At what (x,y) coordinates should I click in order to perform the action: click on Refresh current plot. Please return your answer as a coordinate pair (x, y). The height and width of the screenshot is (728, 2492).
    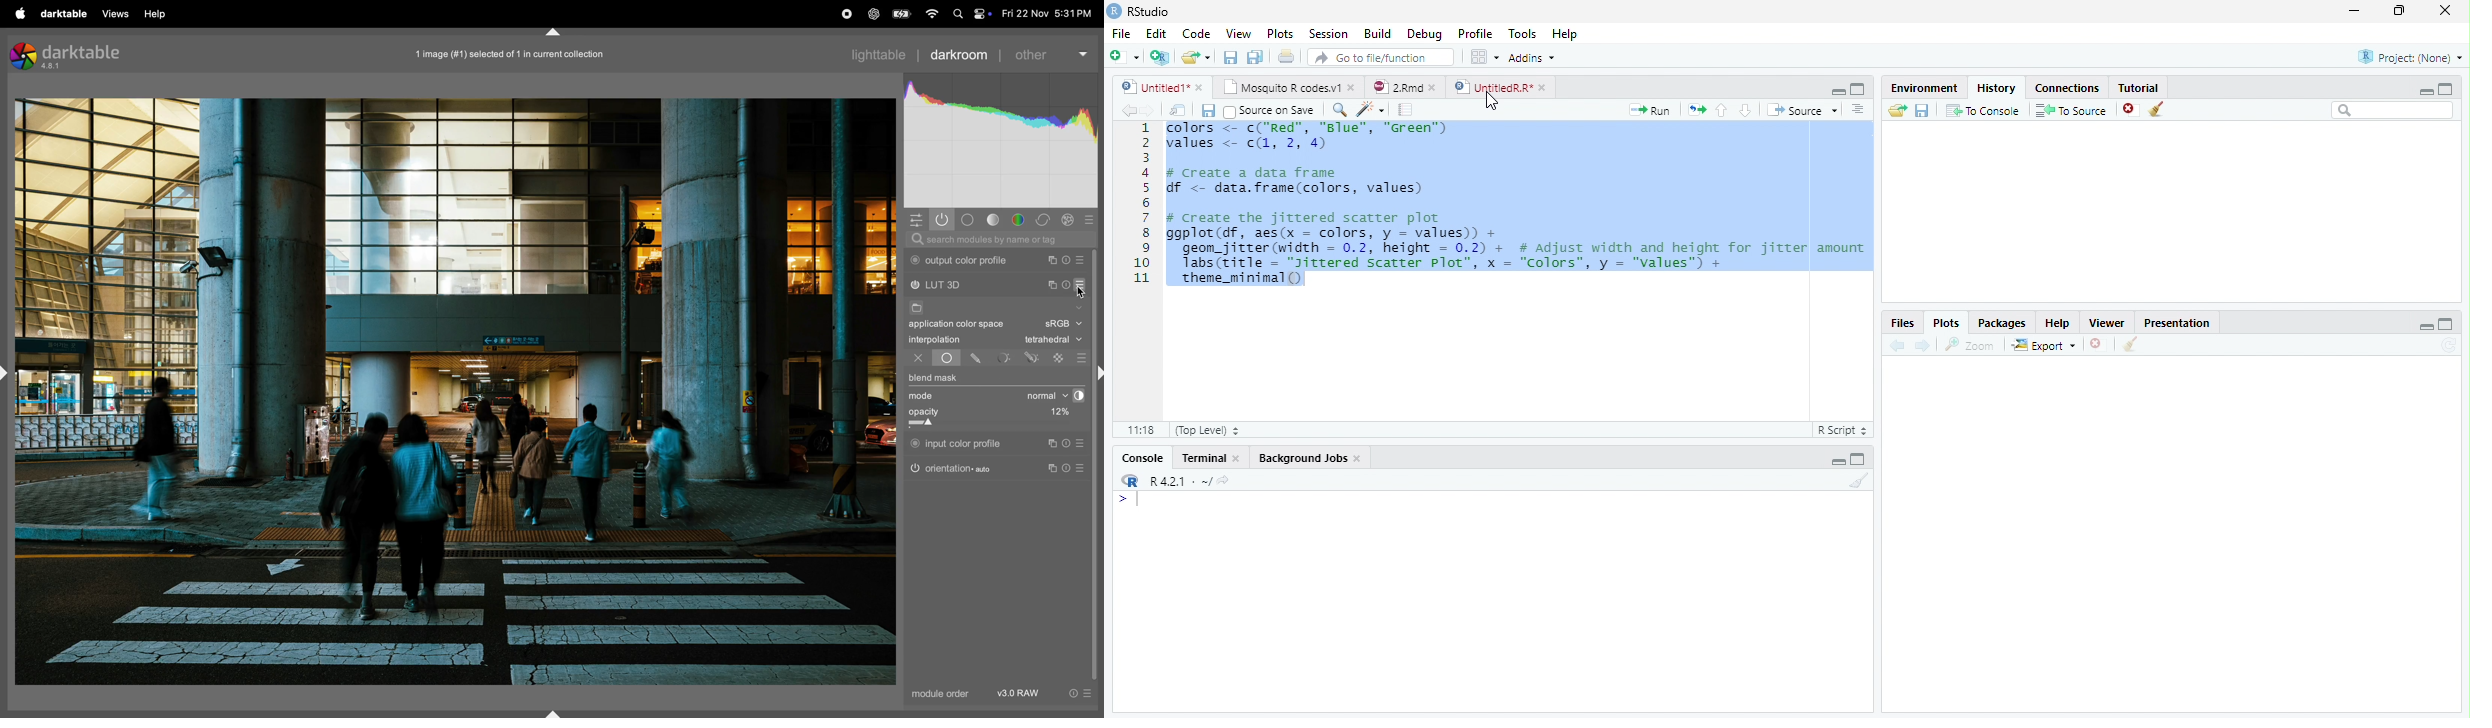
    Looking at the image, I should click on (2449, 345).